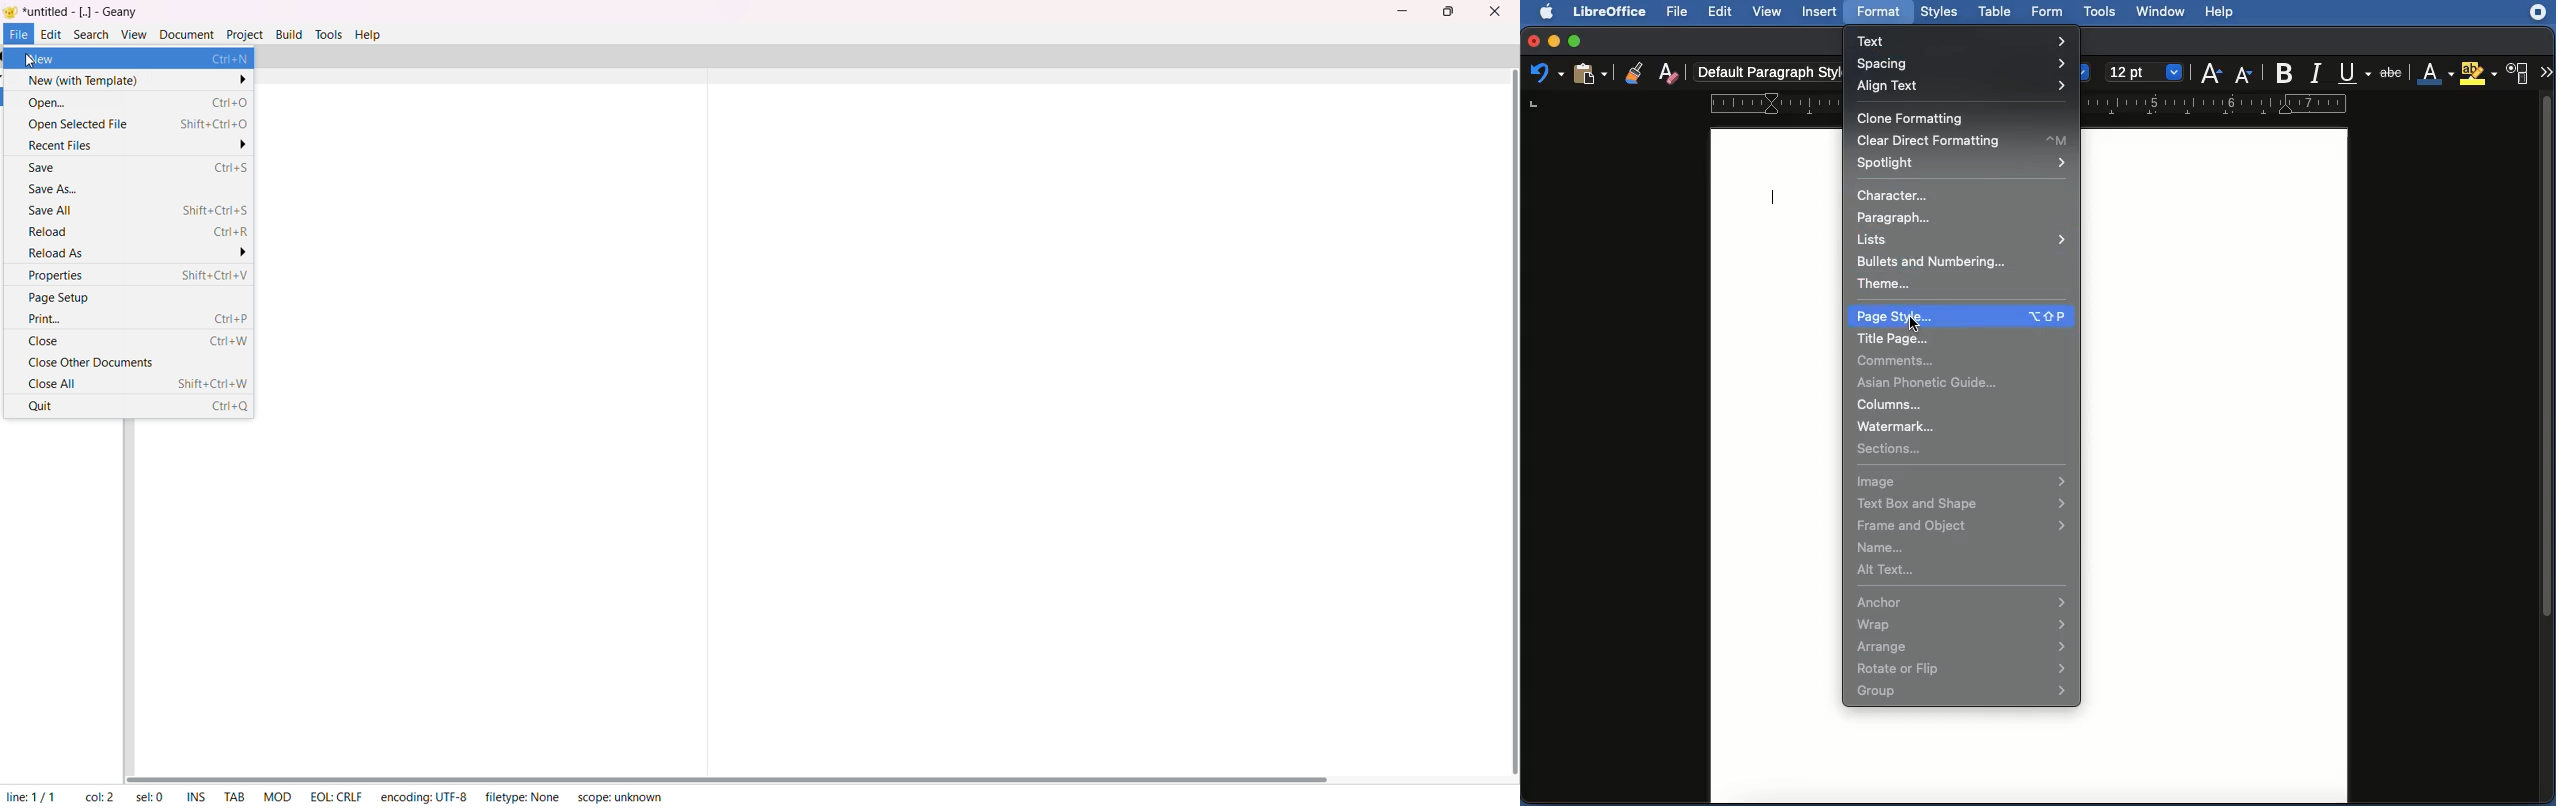 Image resolution: width=2576 pixels, height=812 pixels. I want to click on Text, so click(1968, 39).